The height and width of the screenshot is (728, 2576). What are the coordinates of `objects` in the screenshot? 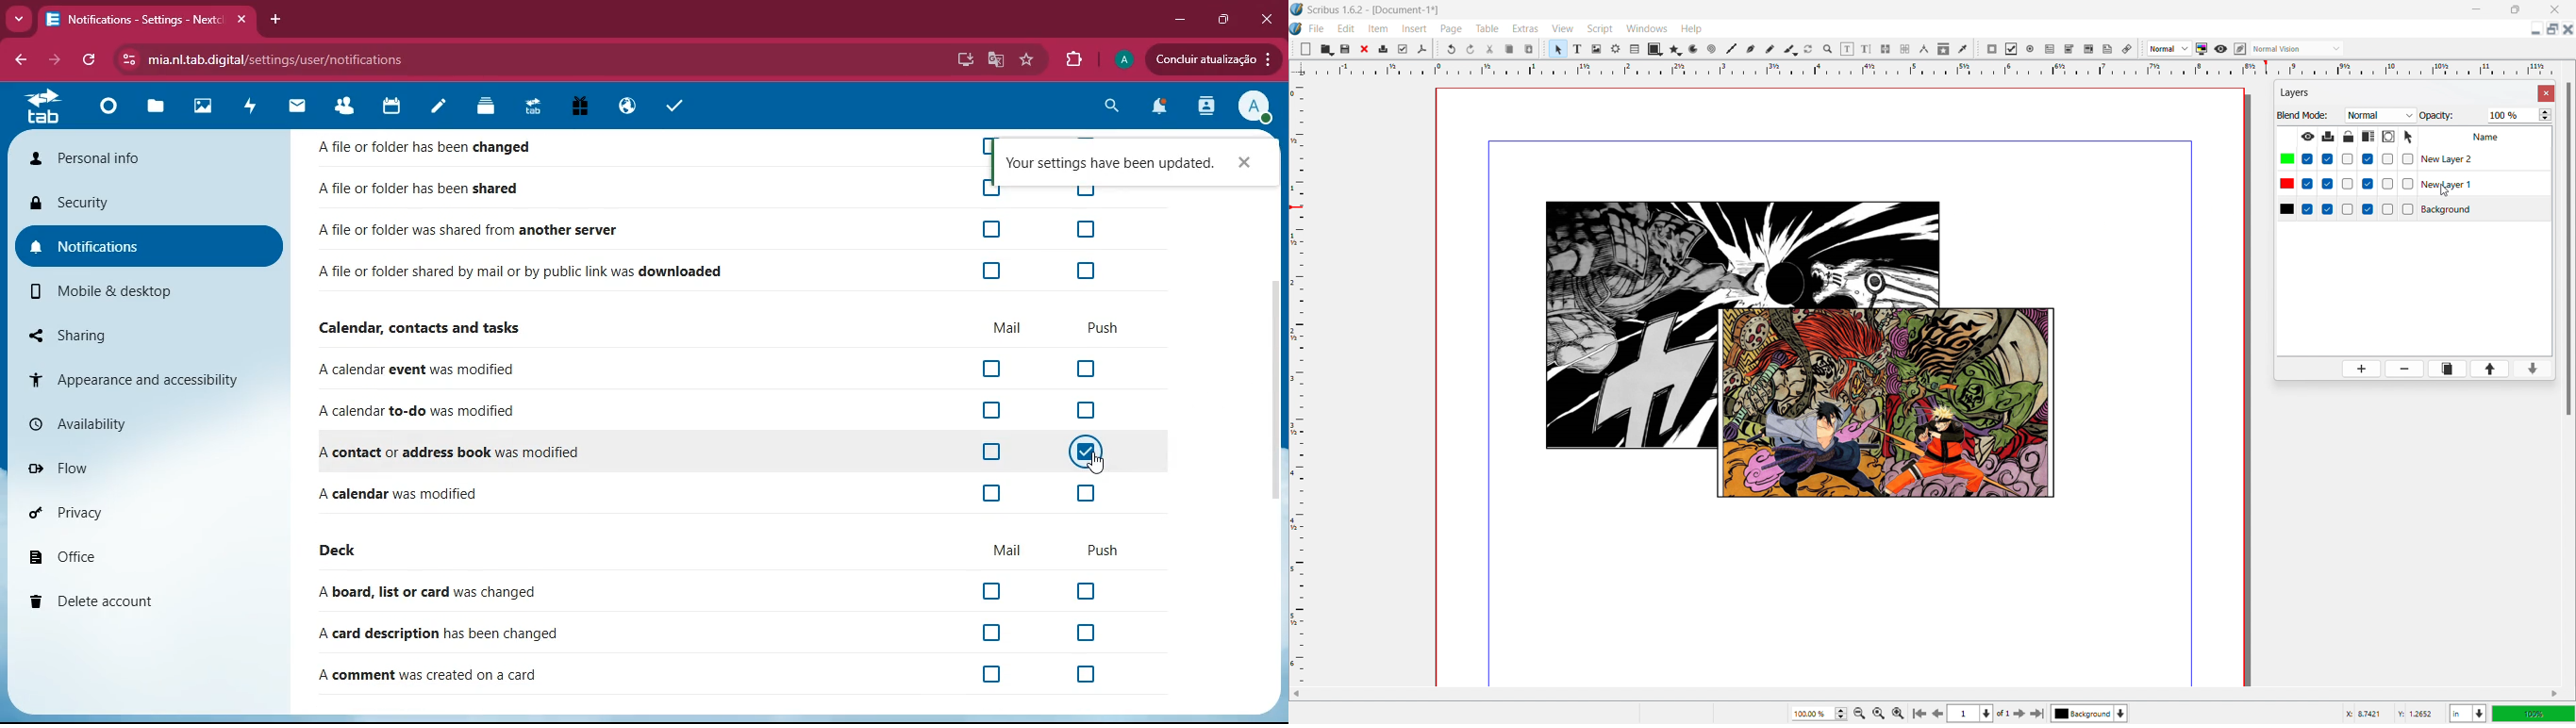 It's located at (1803, 352).